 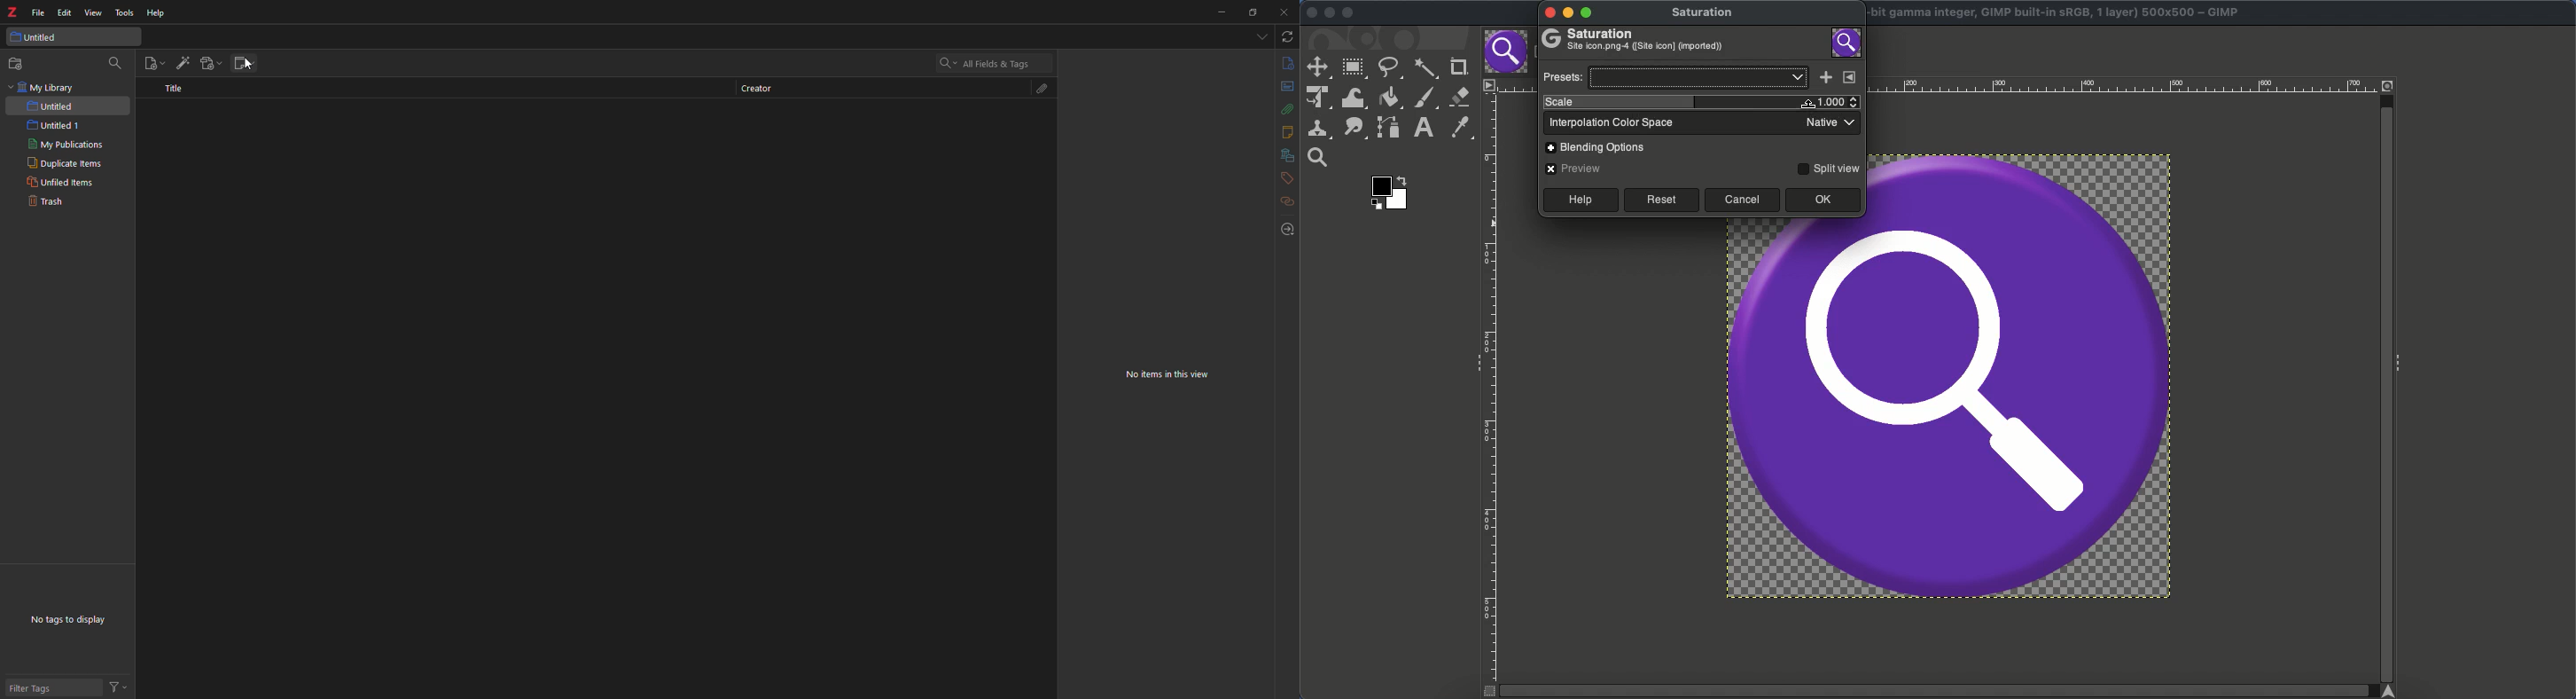 I want to click on title, so click(x=179, y=93).